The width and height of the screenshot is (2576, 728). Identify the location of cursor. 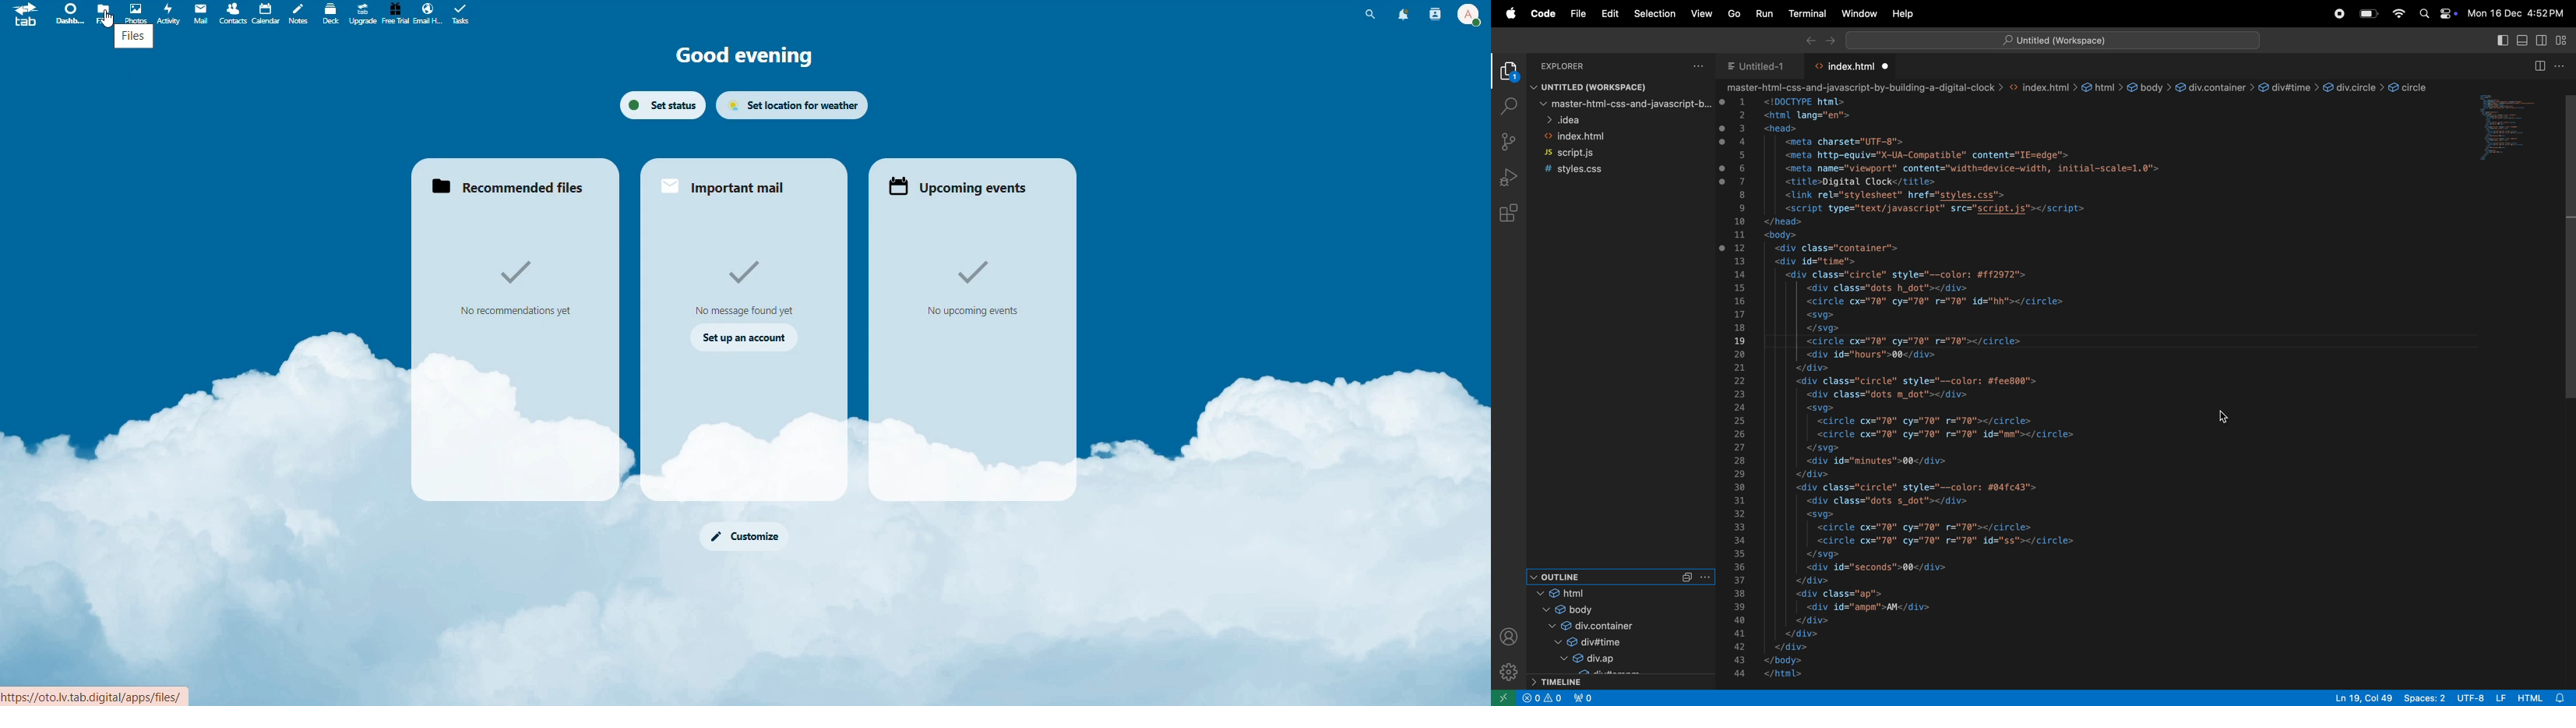
(106, 21).